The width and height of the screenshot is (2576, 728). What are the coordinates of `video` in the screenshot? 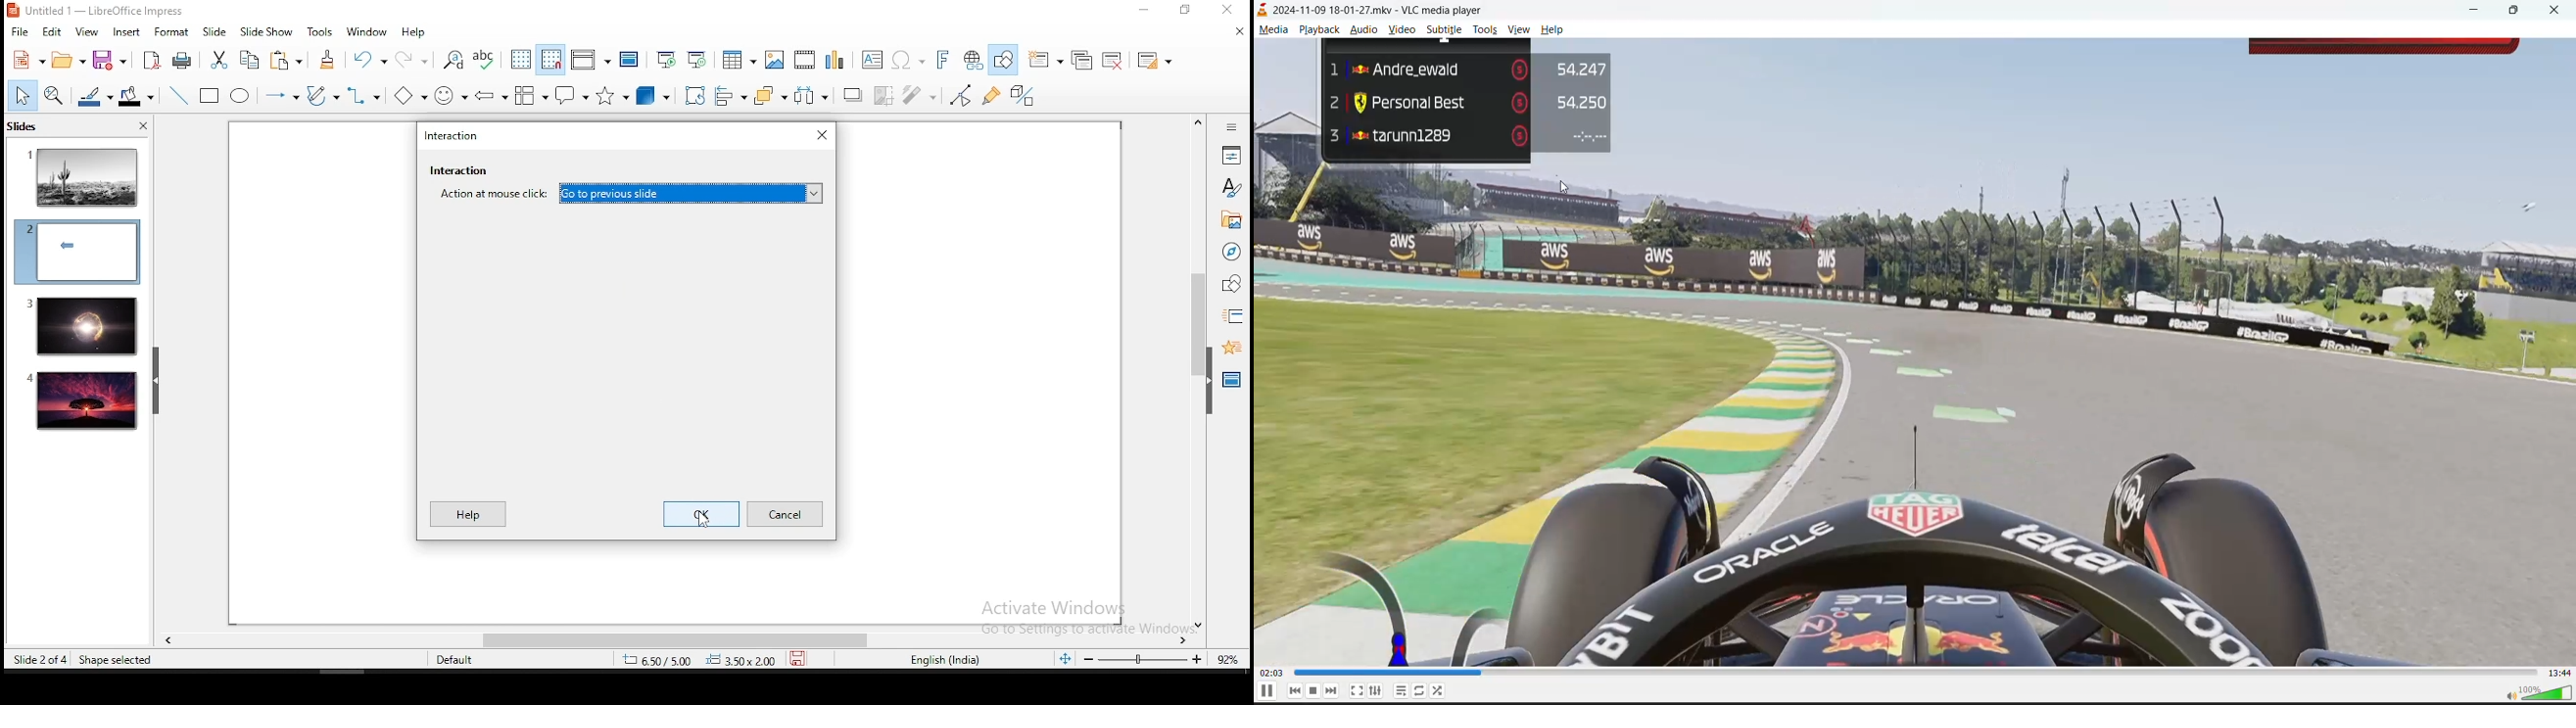 It's located at (1915, 352).